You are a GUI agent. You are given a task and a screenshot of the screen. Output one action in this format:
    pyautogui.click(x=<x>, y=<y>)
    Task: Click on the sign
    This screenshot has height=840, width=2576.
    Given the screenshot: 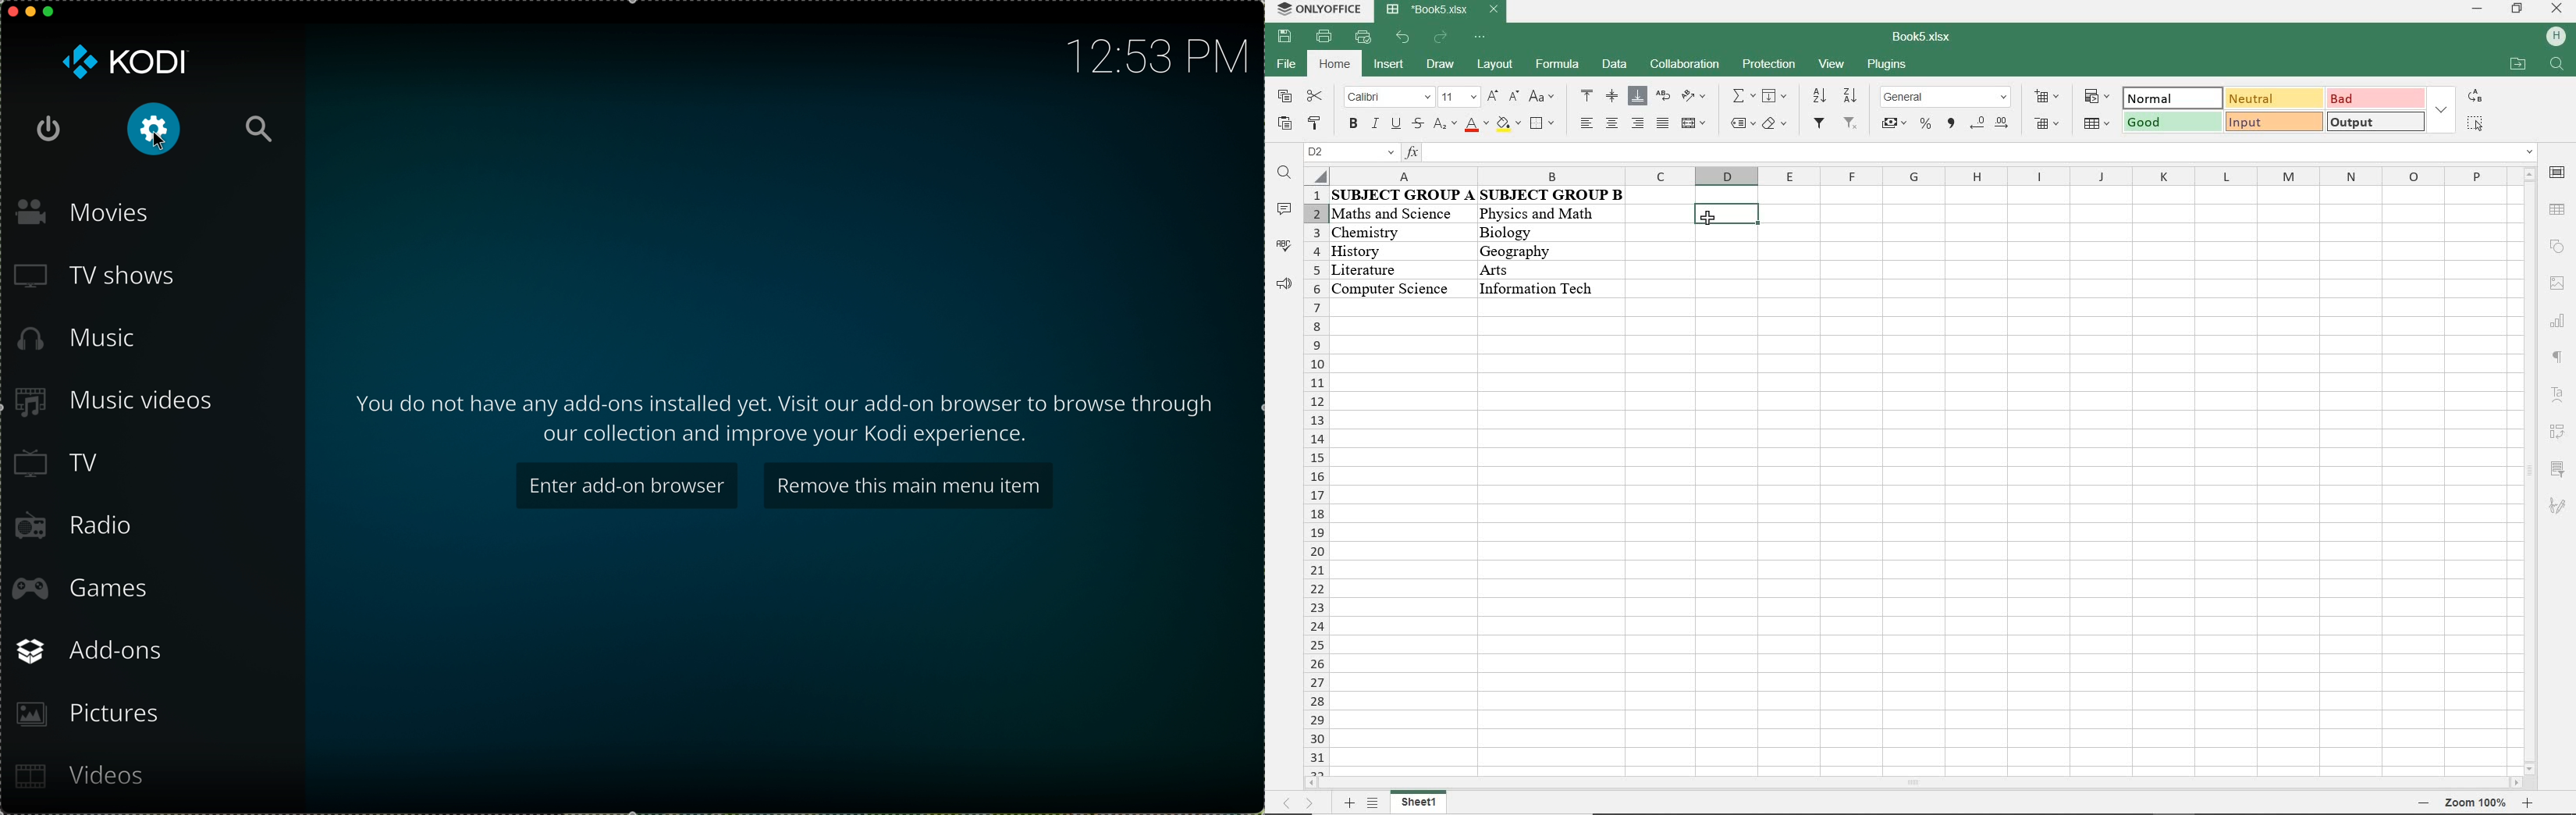 What is the action you would take?
    pyautogui.click(x=2557, y=34)
    